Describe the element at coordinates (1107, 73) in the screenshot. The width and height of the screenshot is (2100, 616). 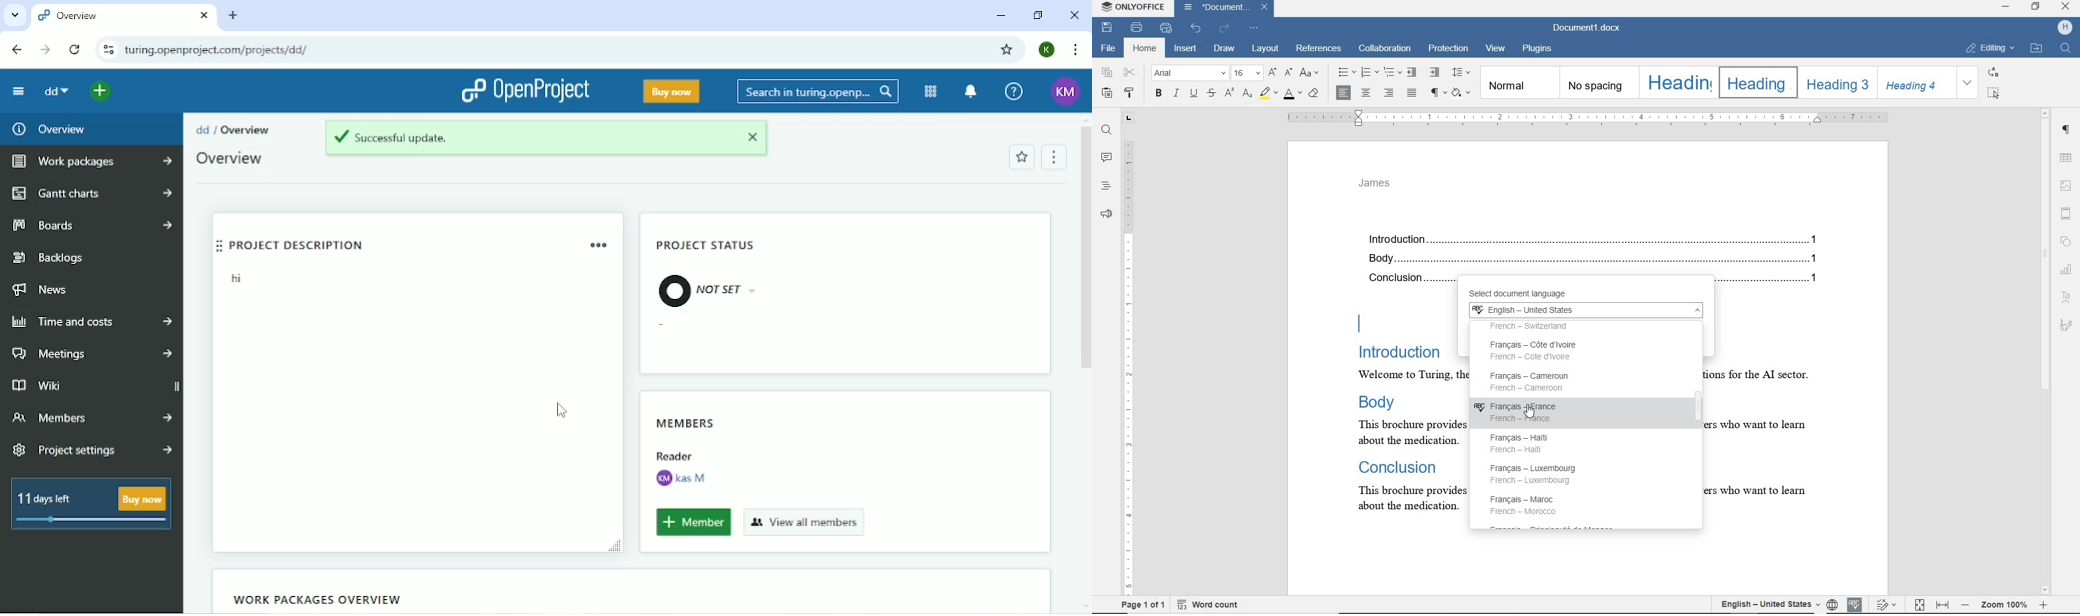
I see `copy` at that location.